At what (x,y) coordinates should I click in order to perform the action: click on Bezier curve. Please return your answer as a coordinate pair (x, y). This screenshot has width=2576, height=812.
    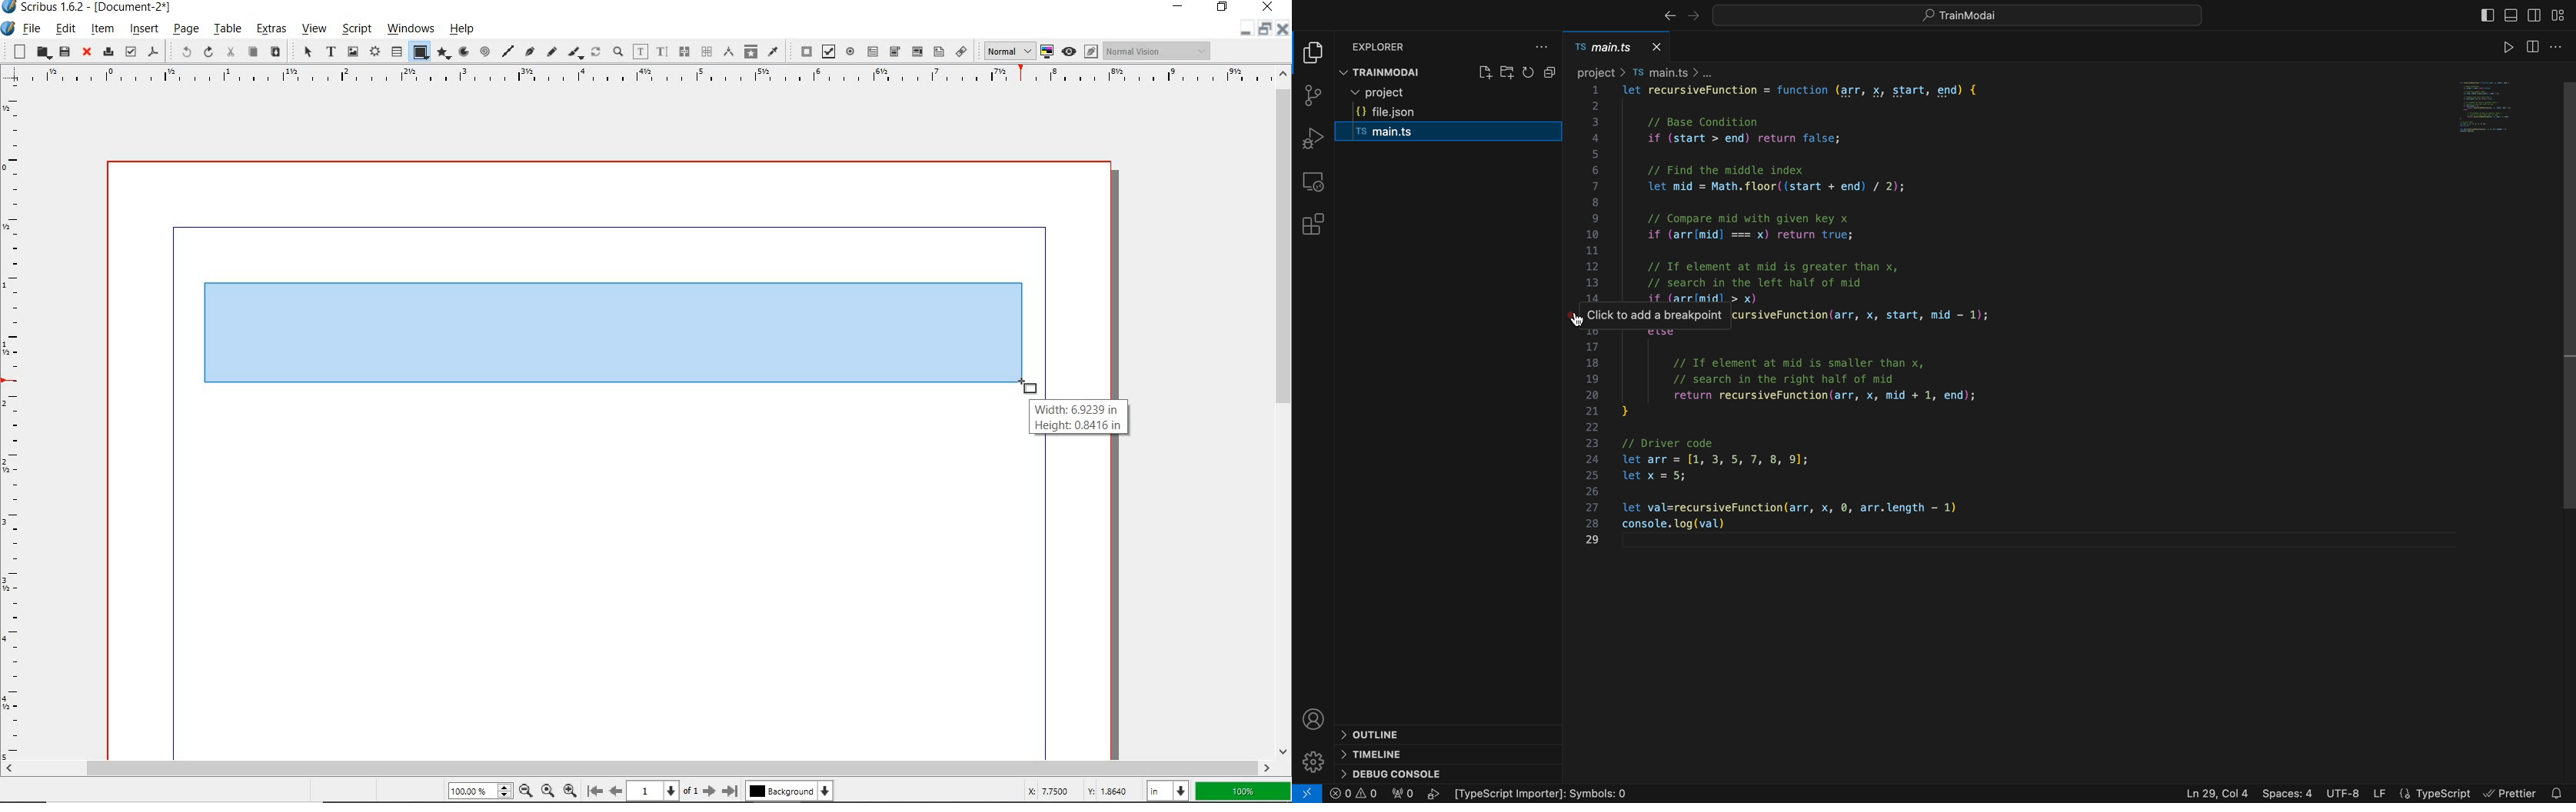
    Looking at the image, I should click on (531, 52).